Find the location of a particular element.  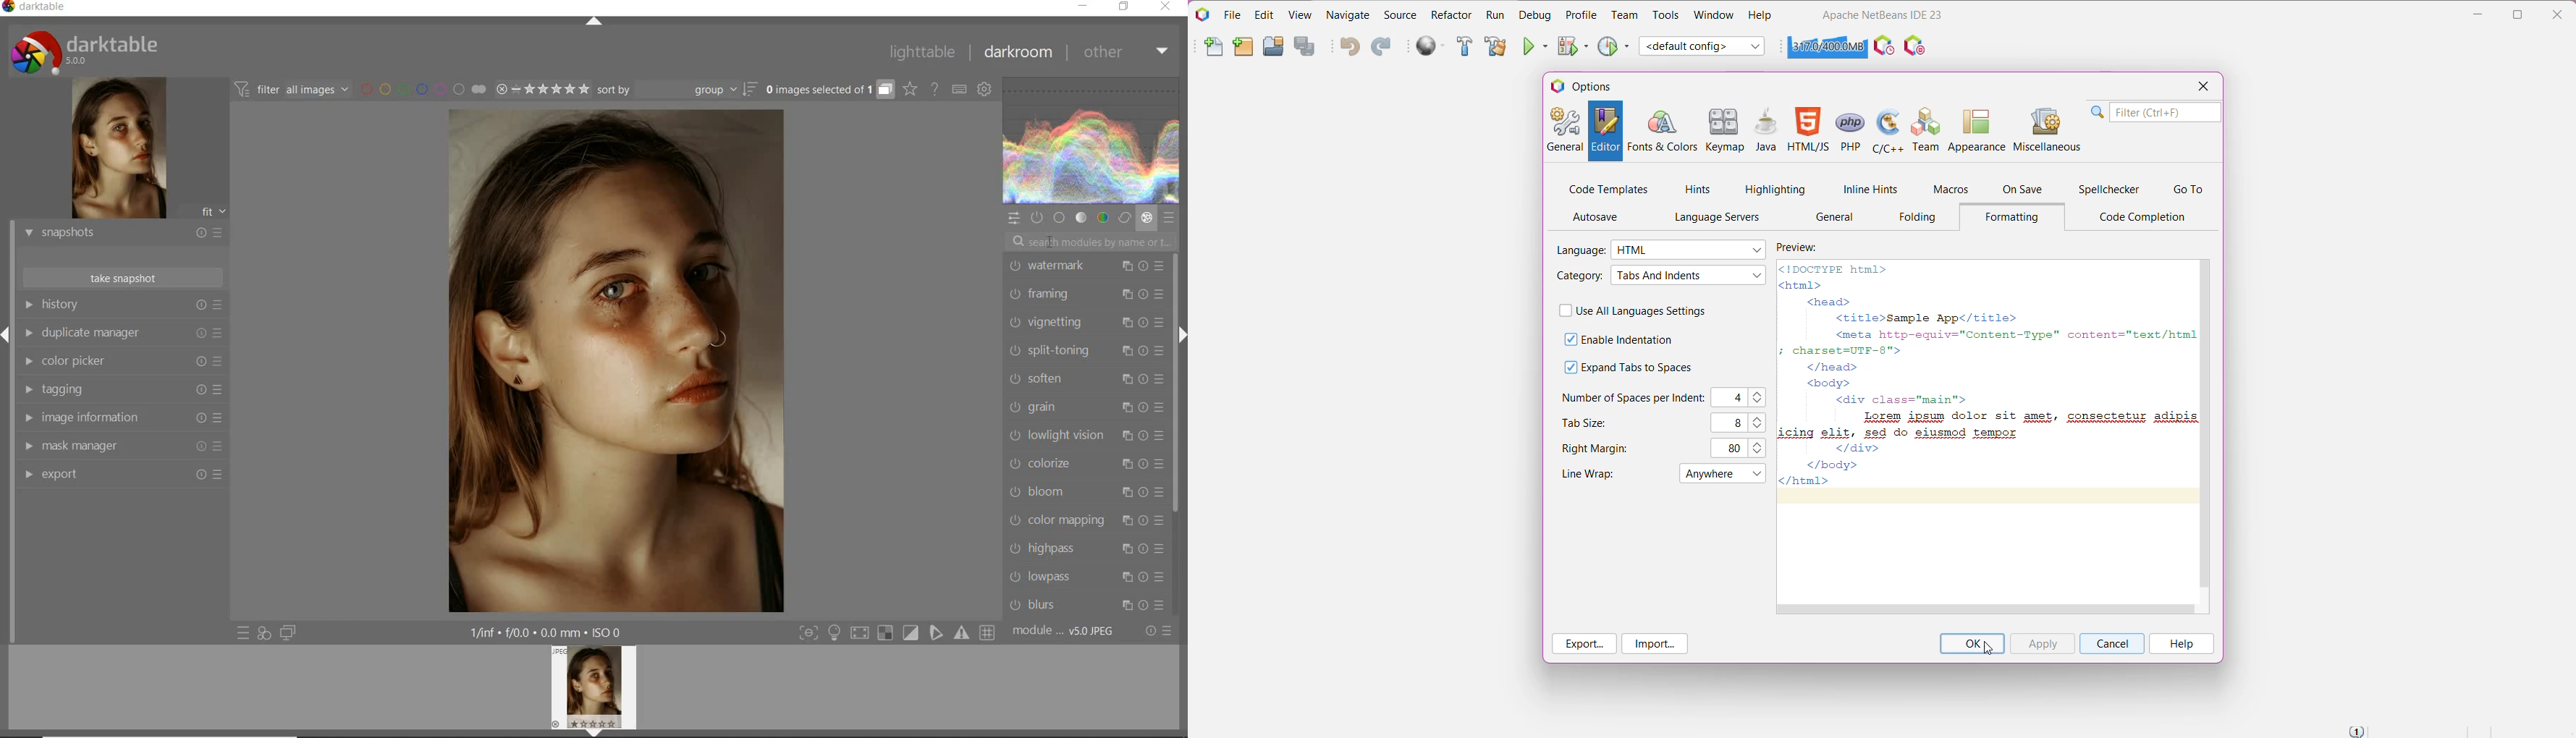

filter by image color is located at coordinates (423, 90).